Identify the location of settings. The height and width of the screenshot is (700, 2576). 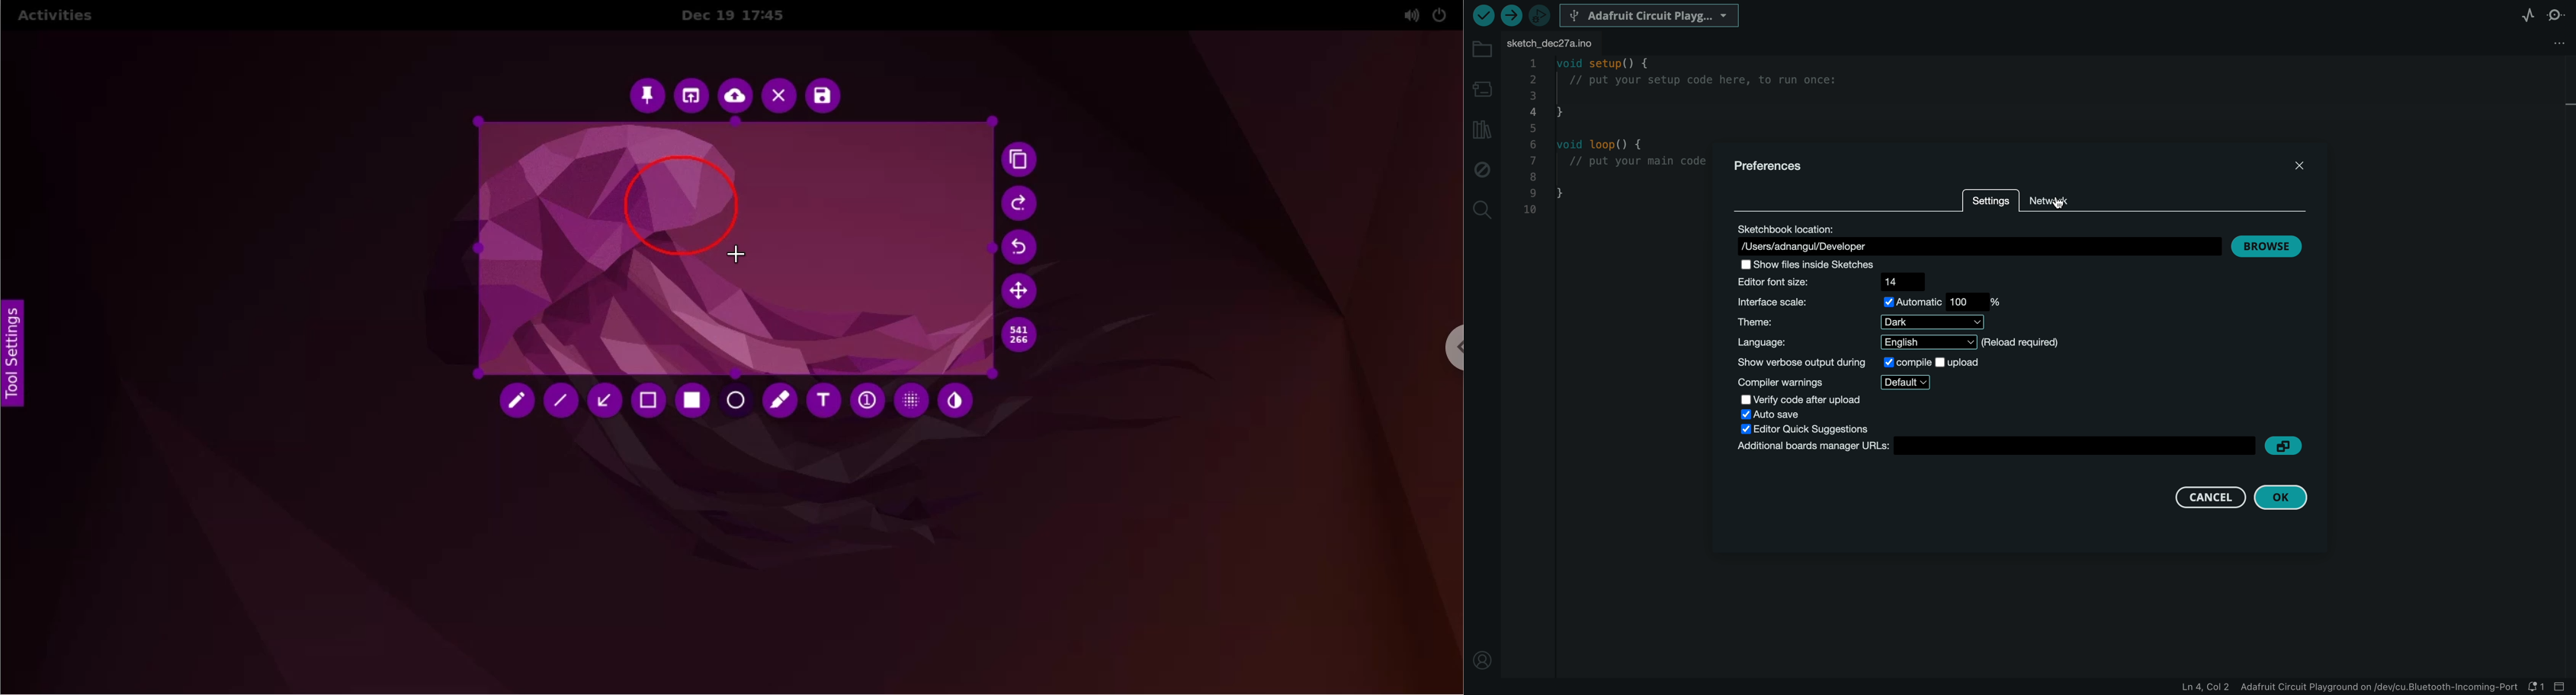
(1990, 203).